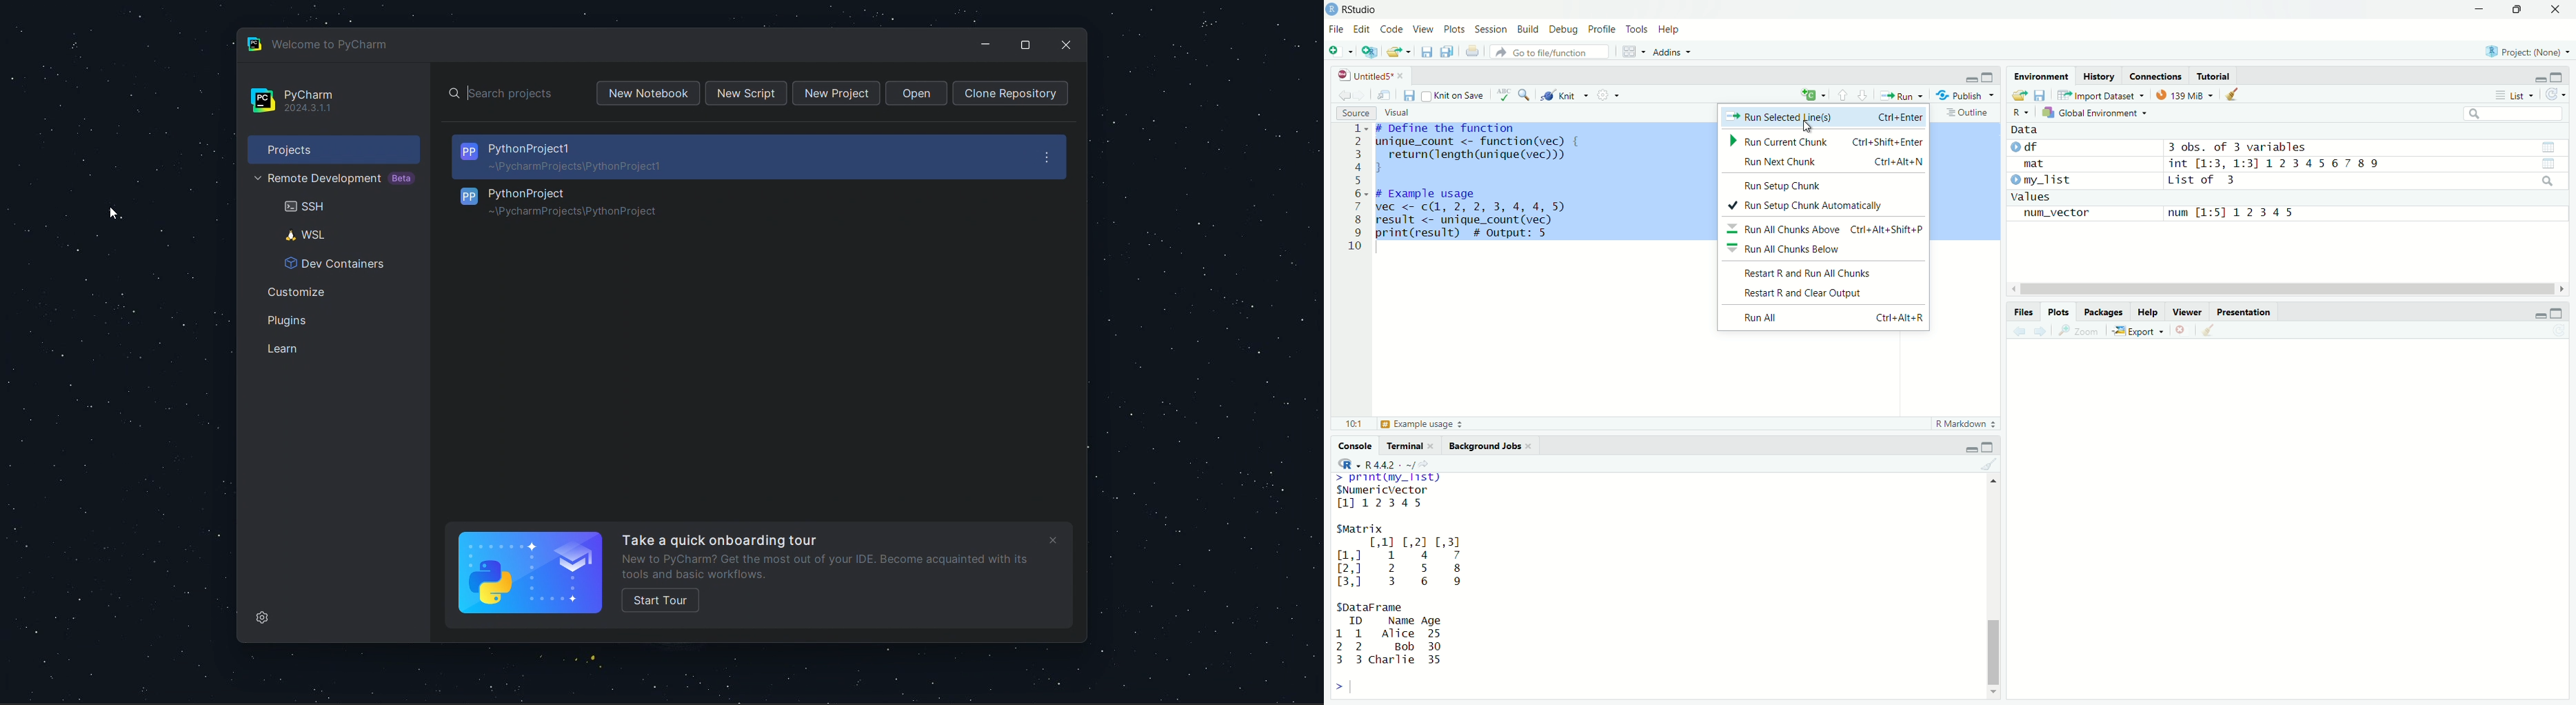  Describe the element at coordinates (2083, 331) in the screenshot. I see `Zoom` at that location.